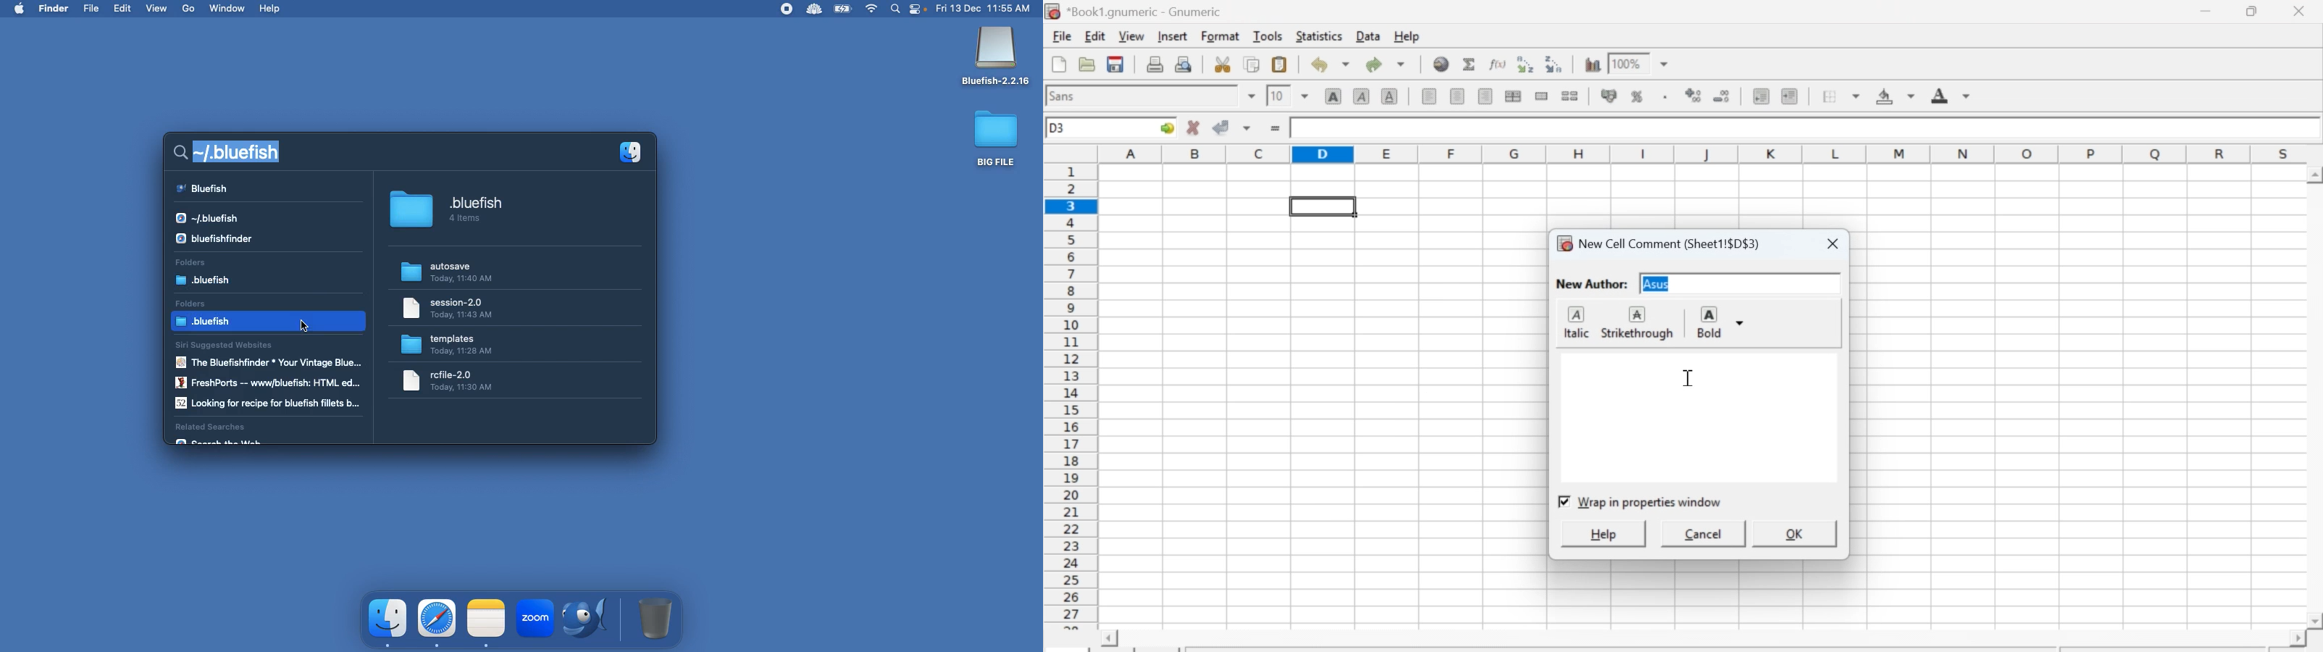 The height and width of the screenshot is (672, 2324). What do you see at coordinates (389, 619) in the screenshot?
I see `finder` at bounding box center [389, 619].